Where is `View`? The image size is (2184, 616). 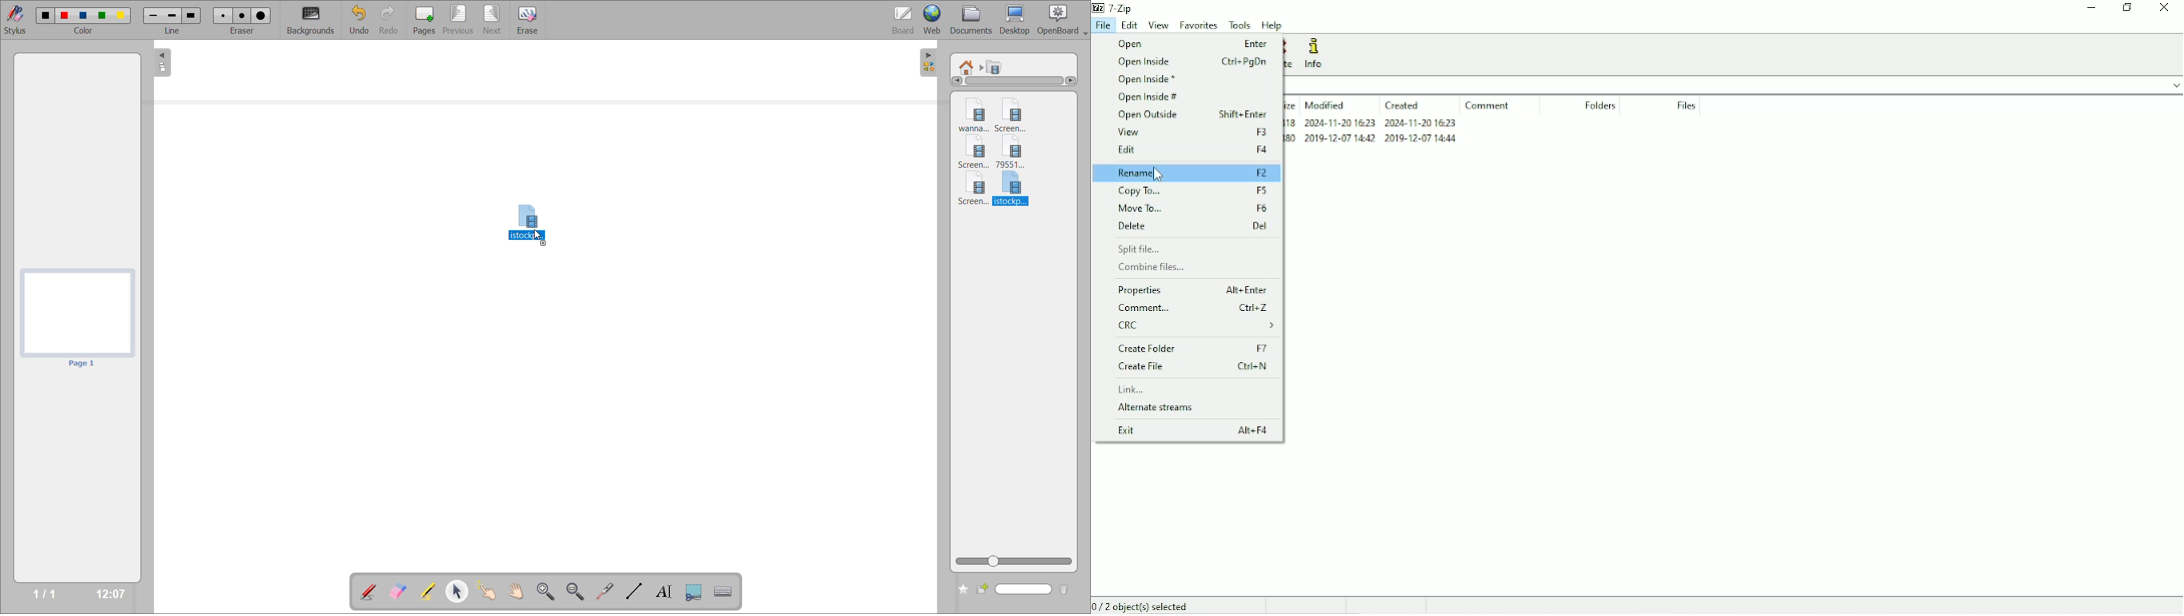 View is located at coordinates (1192, 133).